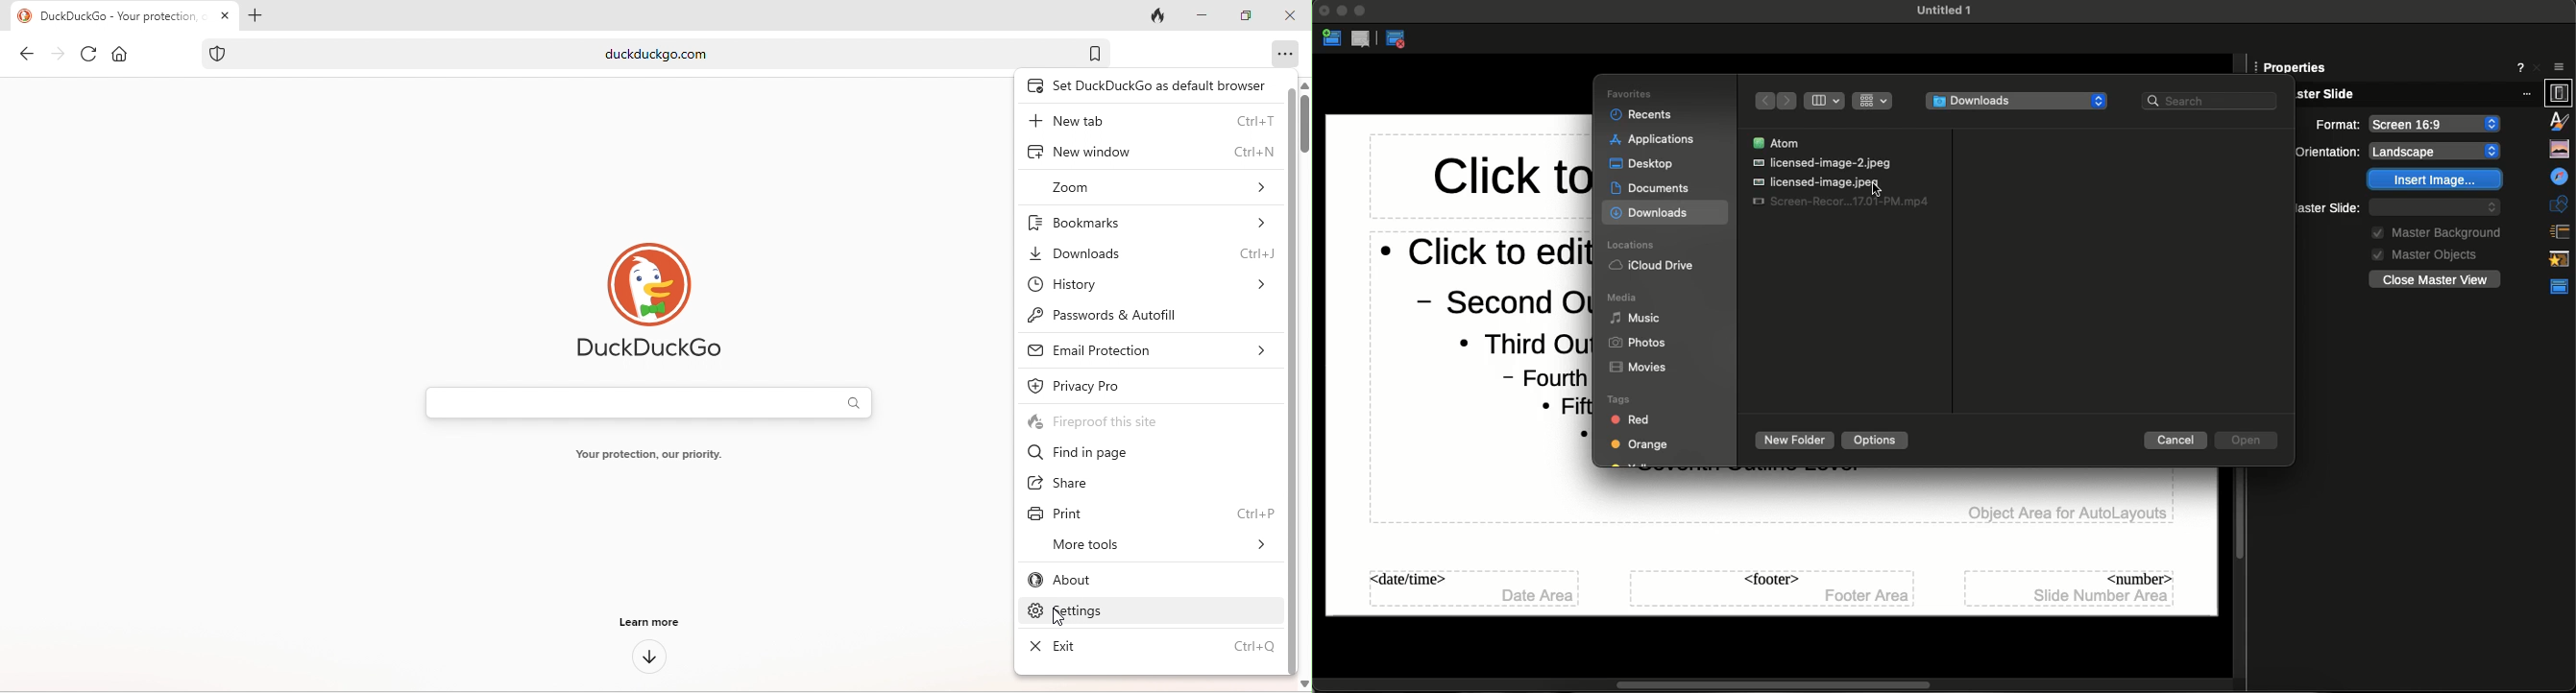  Describe the element at coordinates (1761, 101) in the screenshot. I see `Back` at that location.